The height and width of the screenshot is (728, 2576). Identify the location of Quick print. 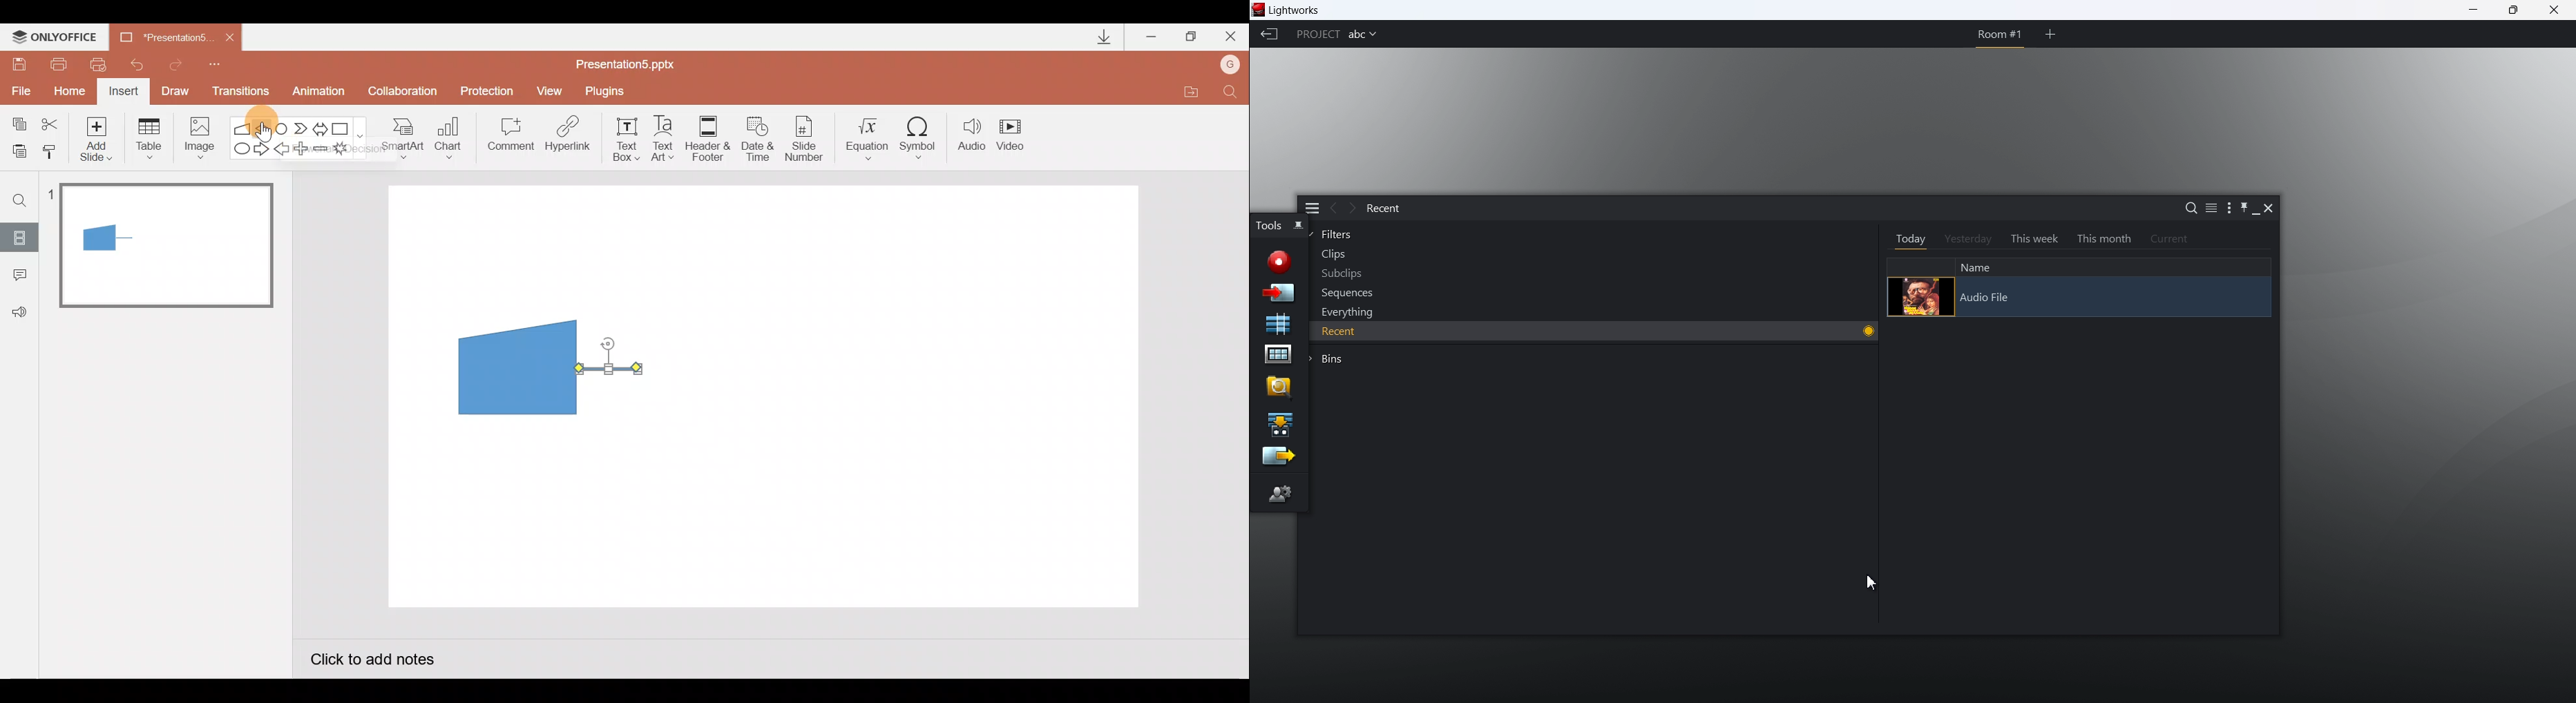
(103, 61).